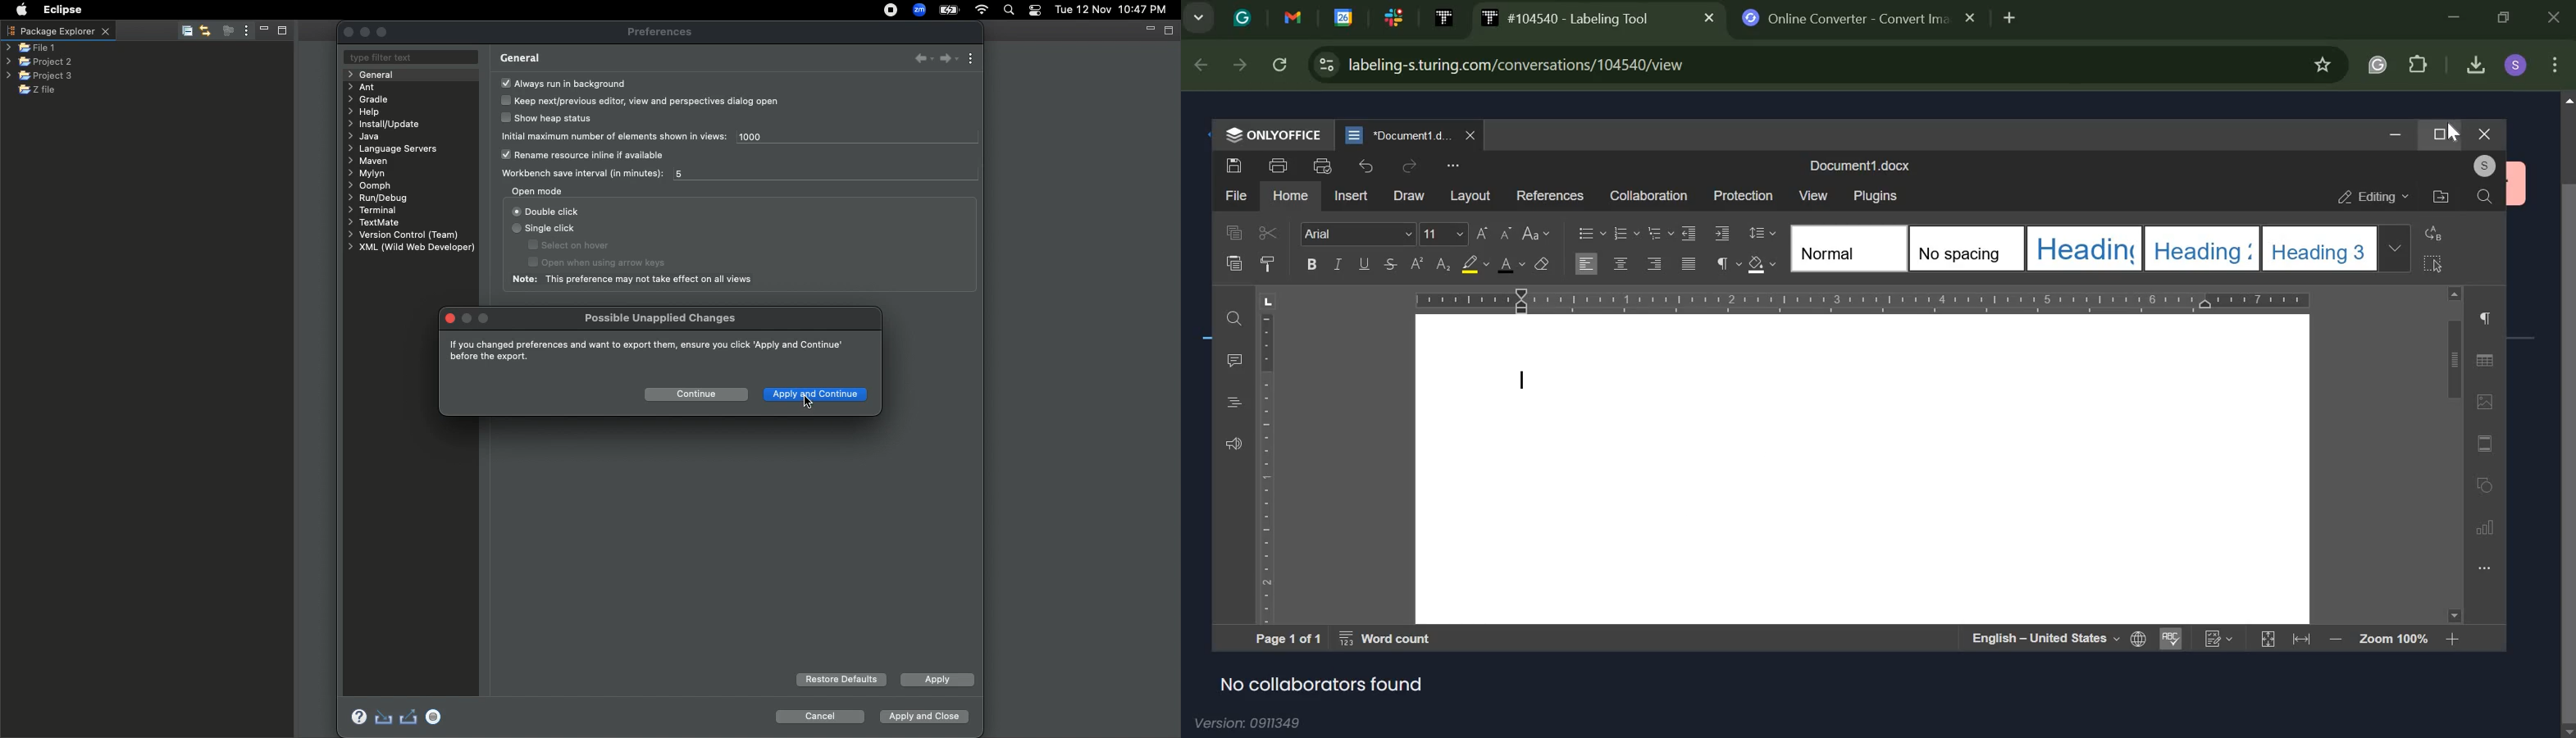  What do you see at coordinates (1620, 265) in the screenshot?
I see `align center` at bounding box center [1620, 265].